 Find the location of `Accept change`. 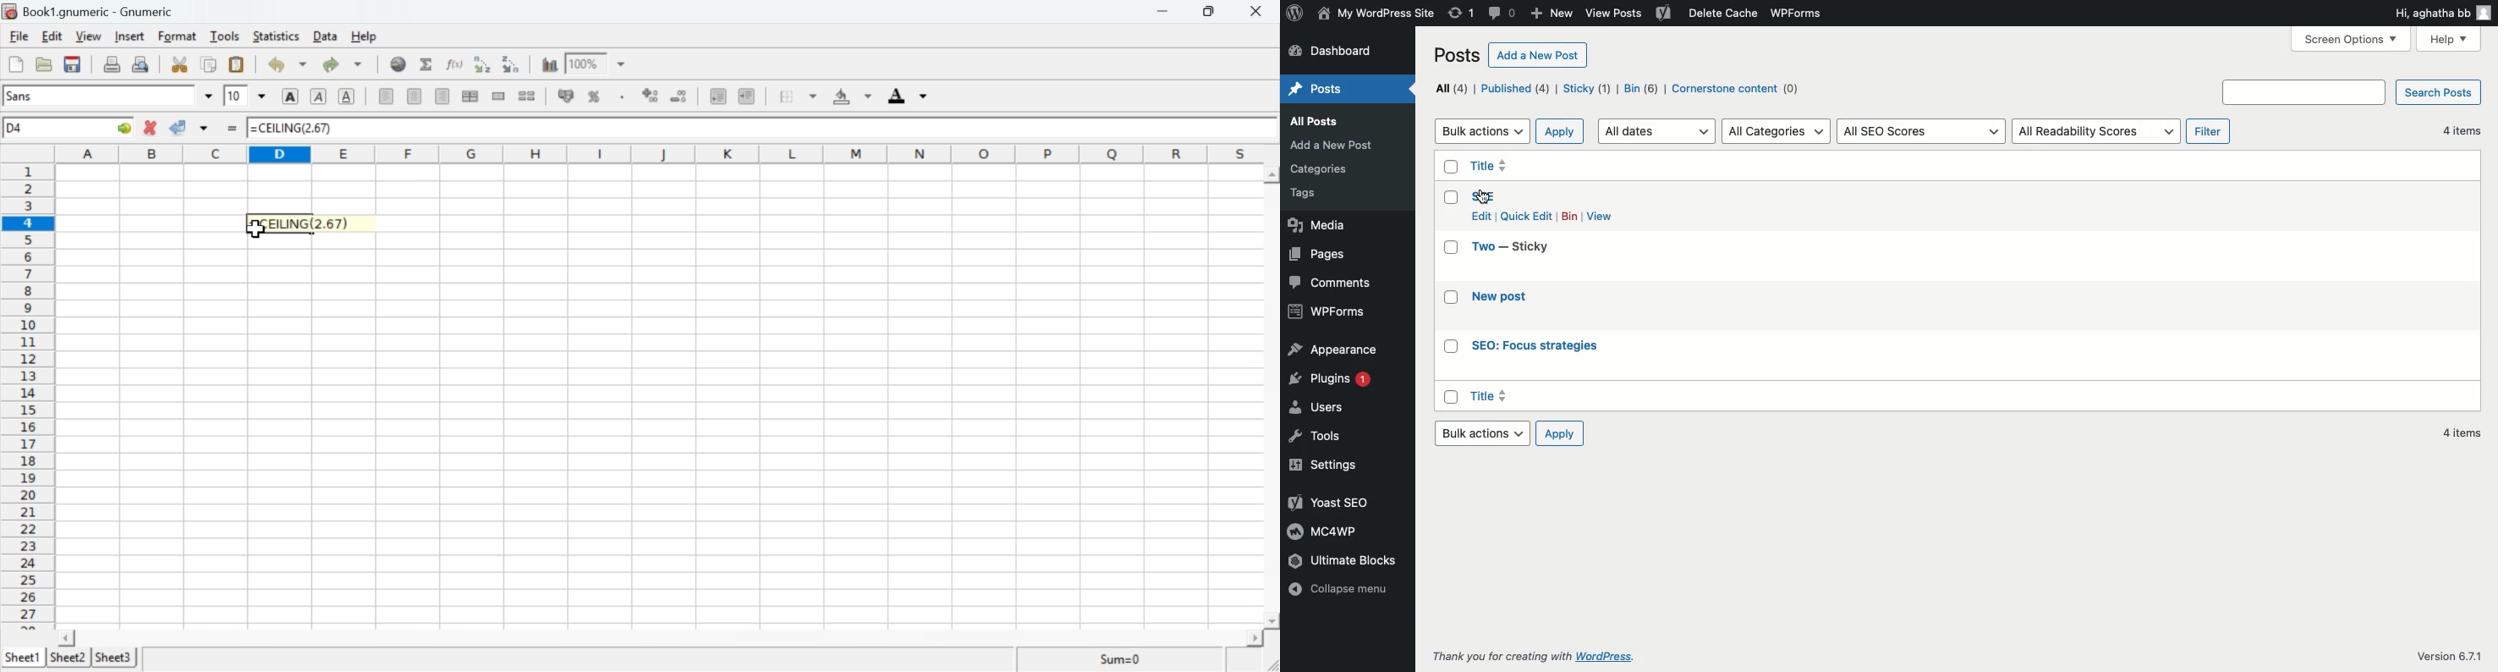

Accept change is located at coordinates (190, 129).